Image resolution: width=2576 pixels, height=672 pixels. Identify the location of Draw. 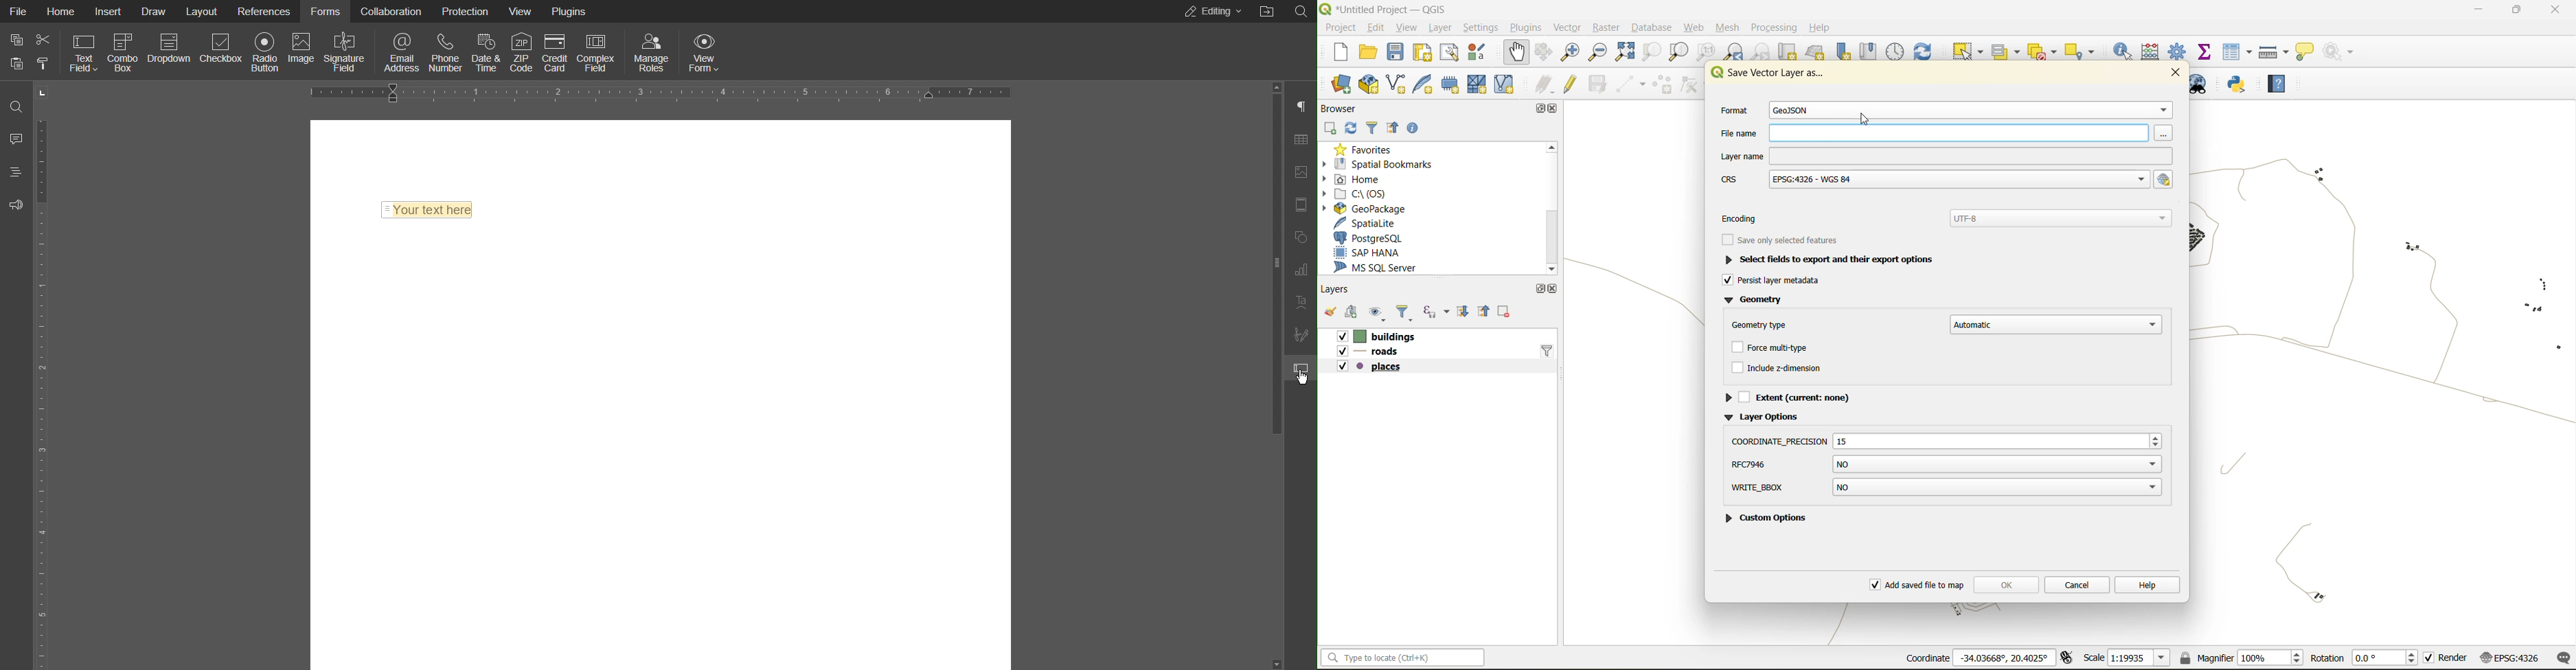
(154, 12).